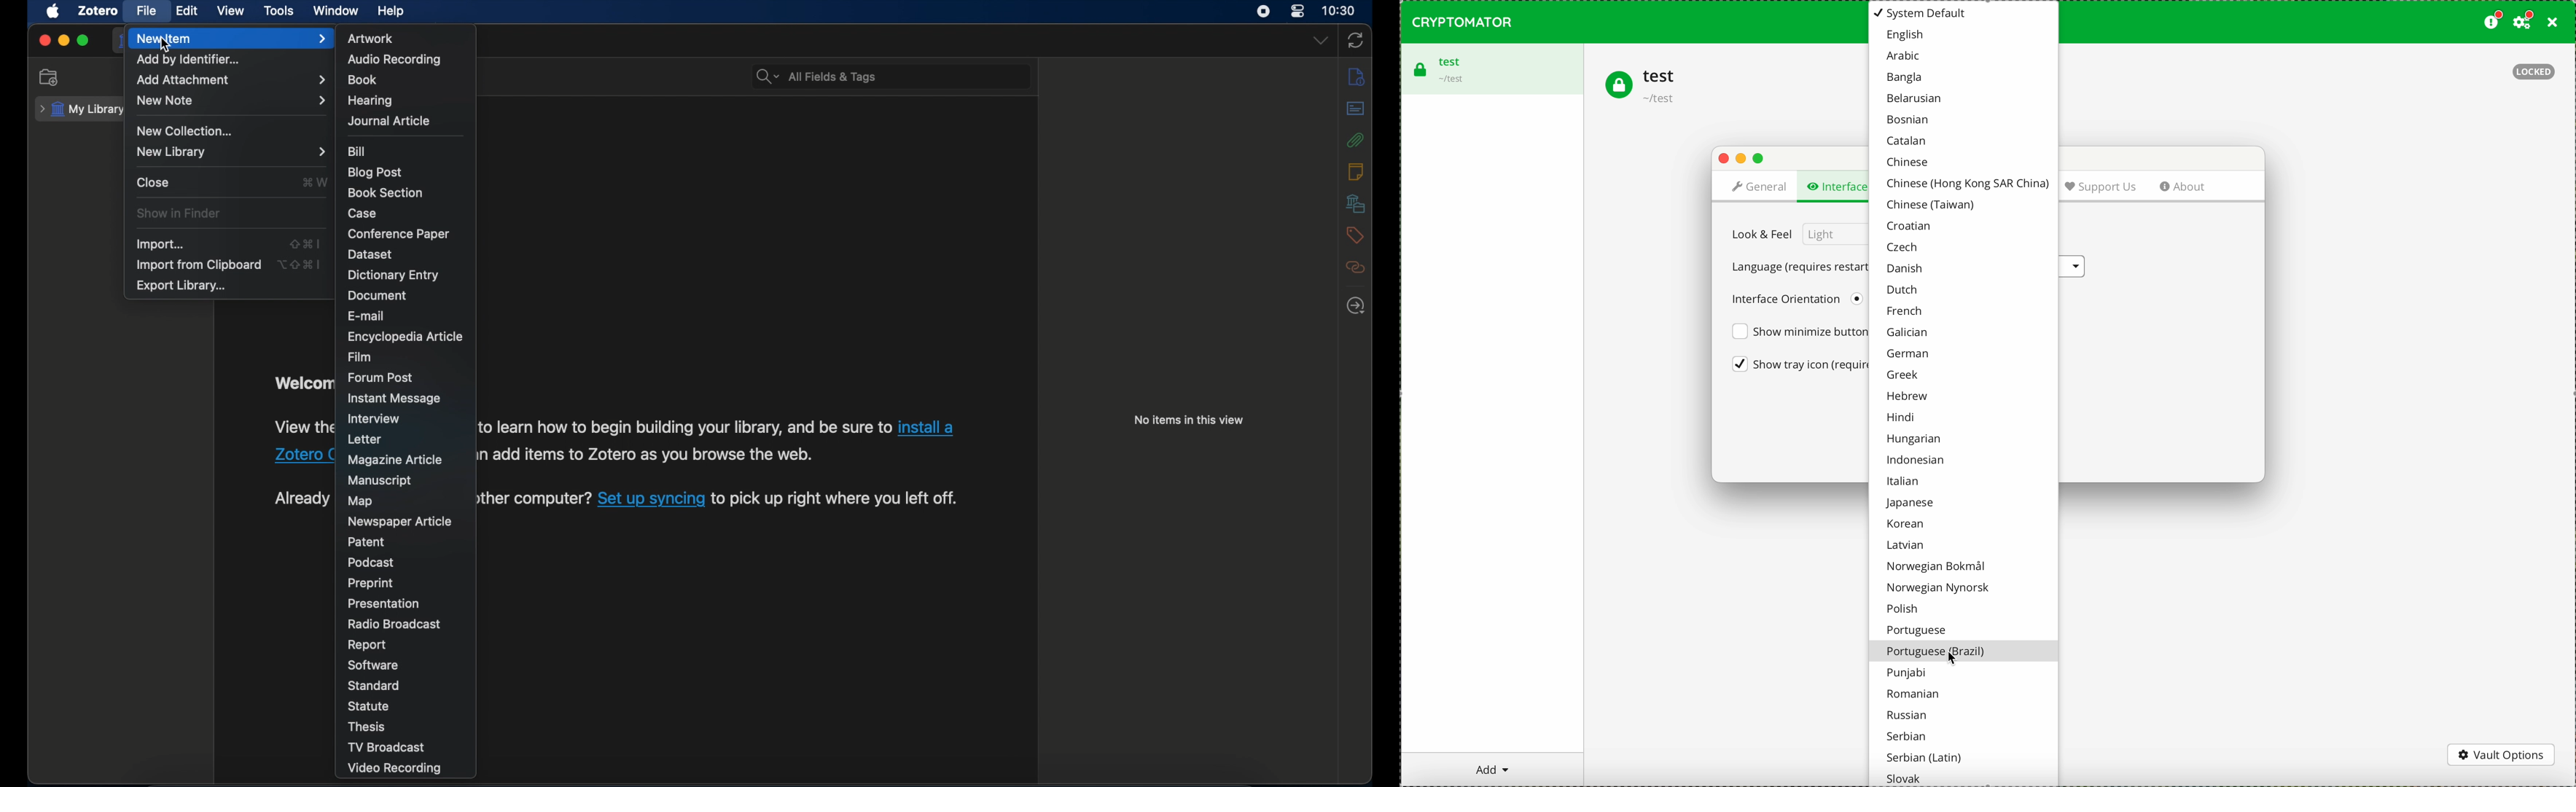 Image resolution: width=2576 pixels, height=812 pixels. I want to click on help, so click(391, 12).